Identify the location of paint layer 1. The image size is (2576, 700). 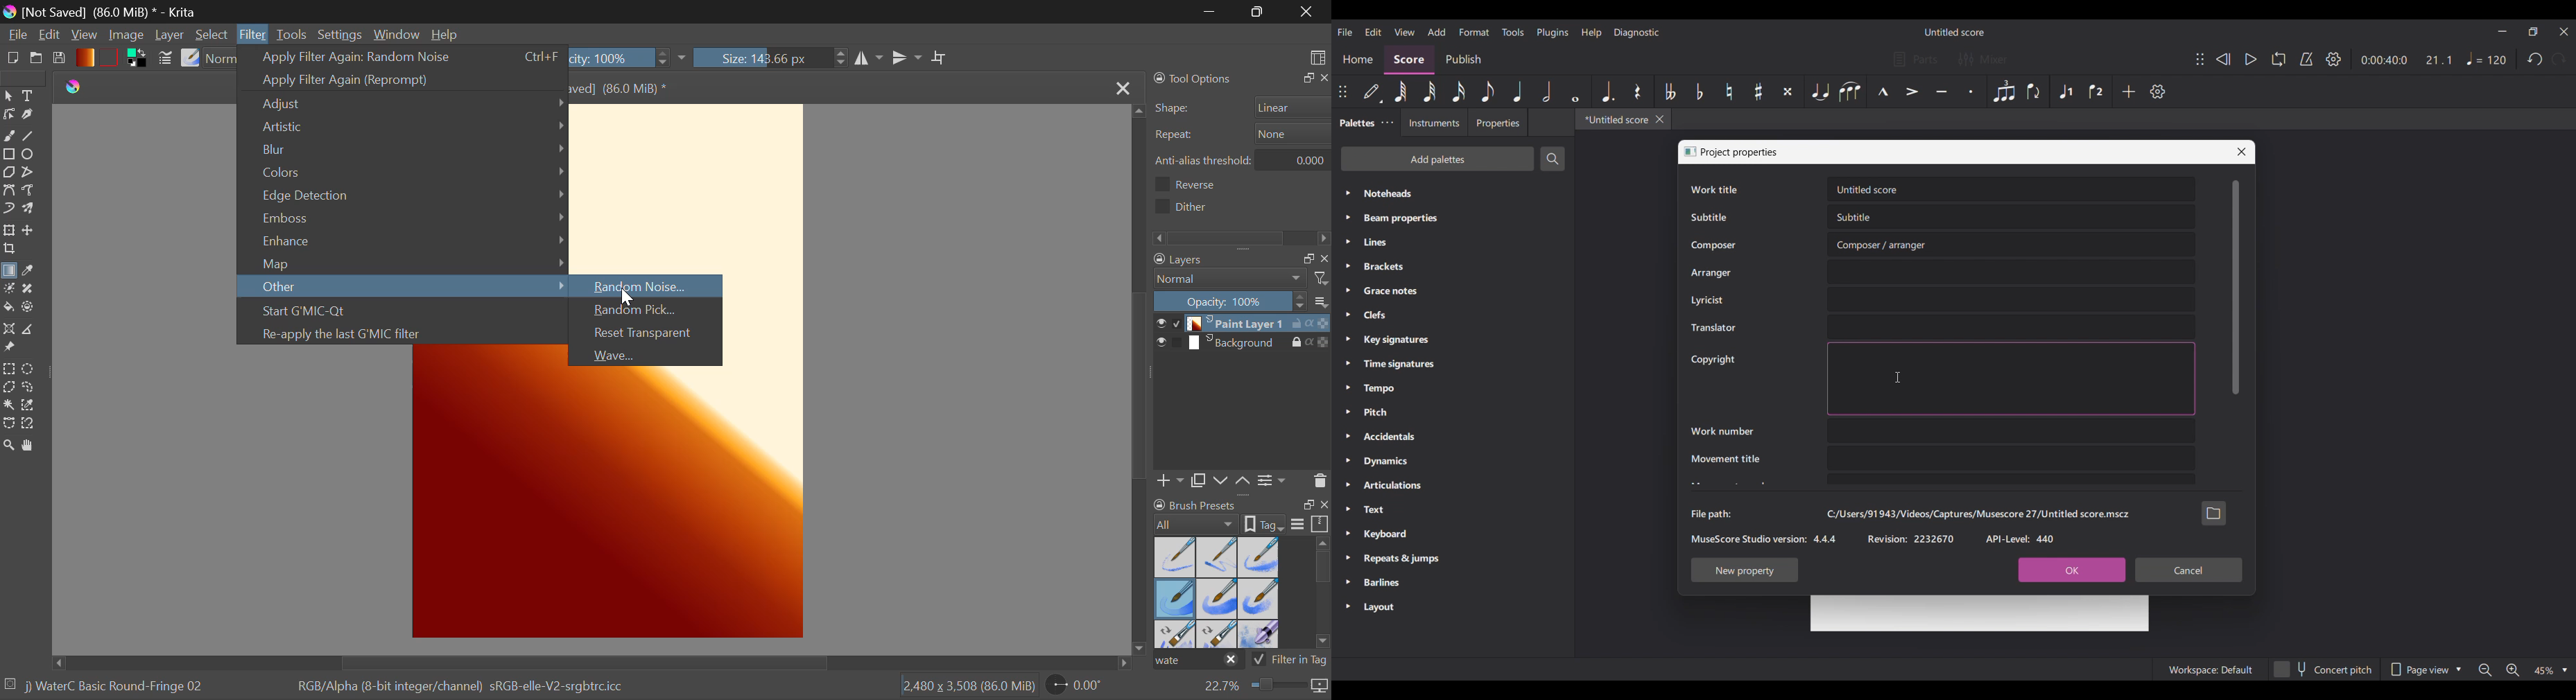
(1239, 324).